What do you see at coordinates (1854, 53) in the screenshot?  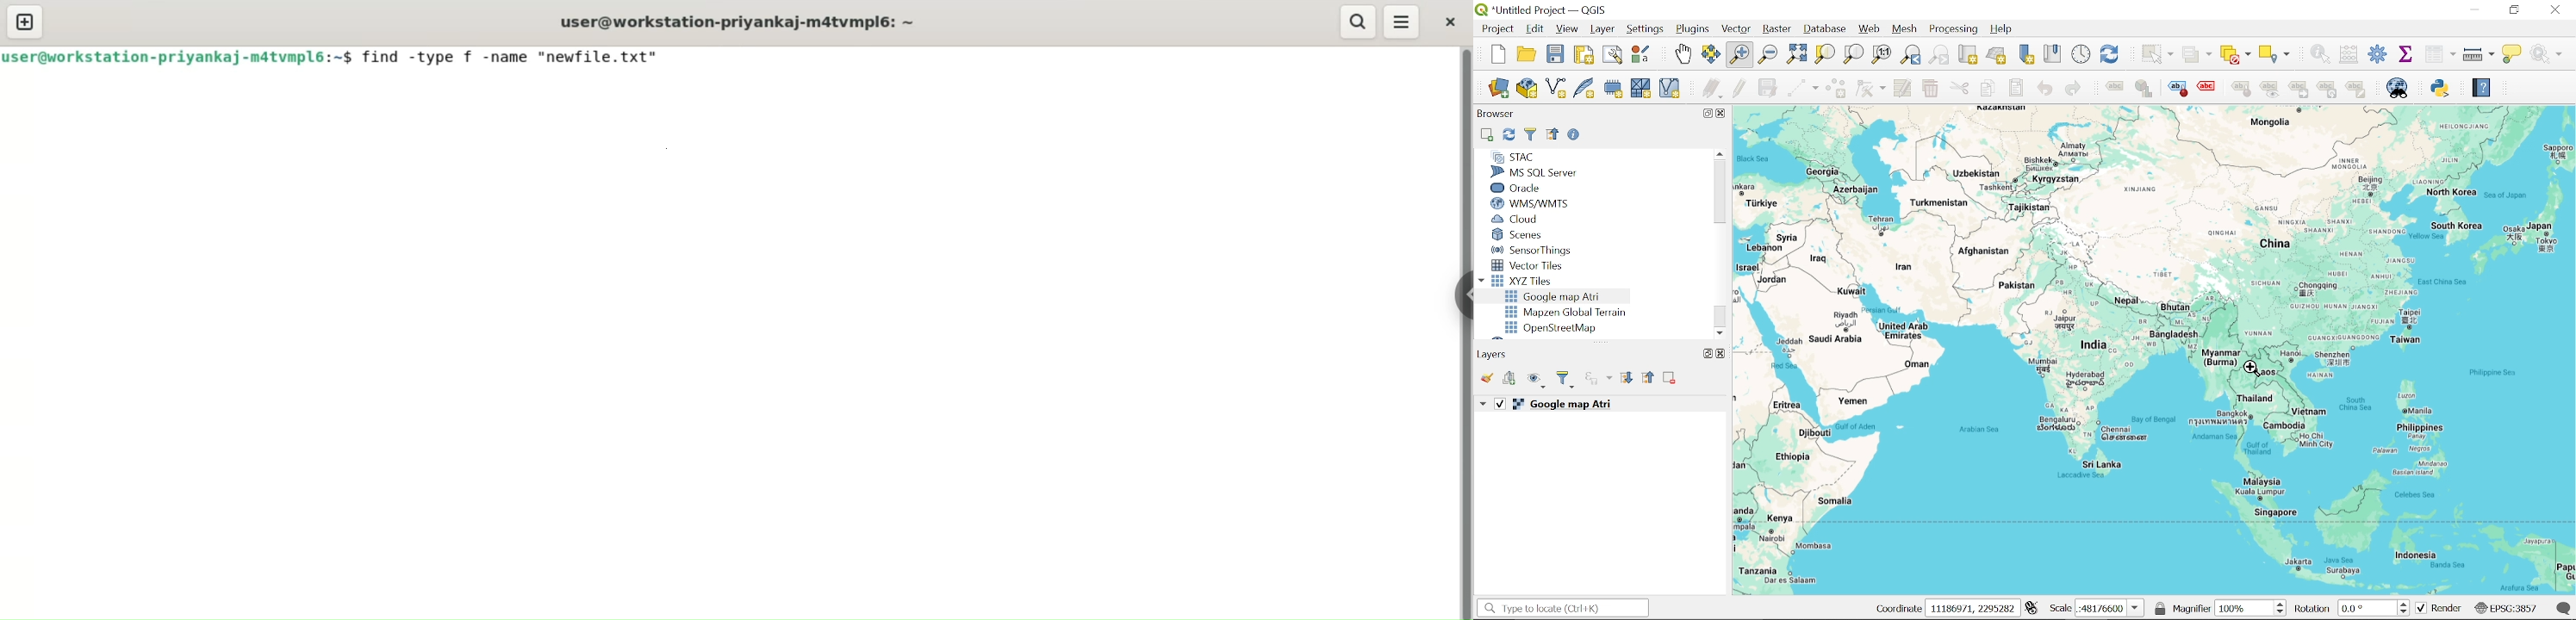 I see `Zoom to layer` at bounding box center [1854, 53].